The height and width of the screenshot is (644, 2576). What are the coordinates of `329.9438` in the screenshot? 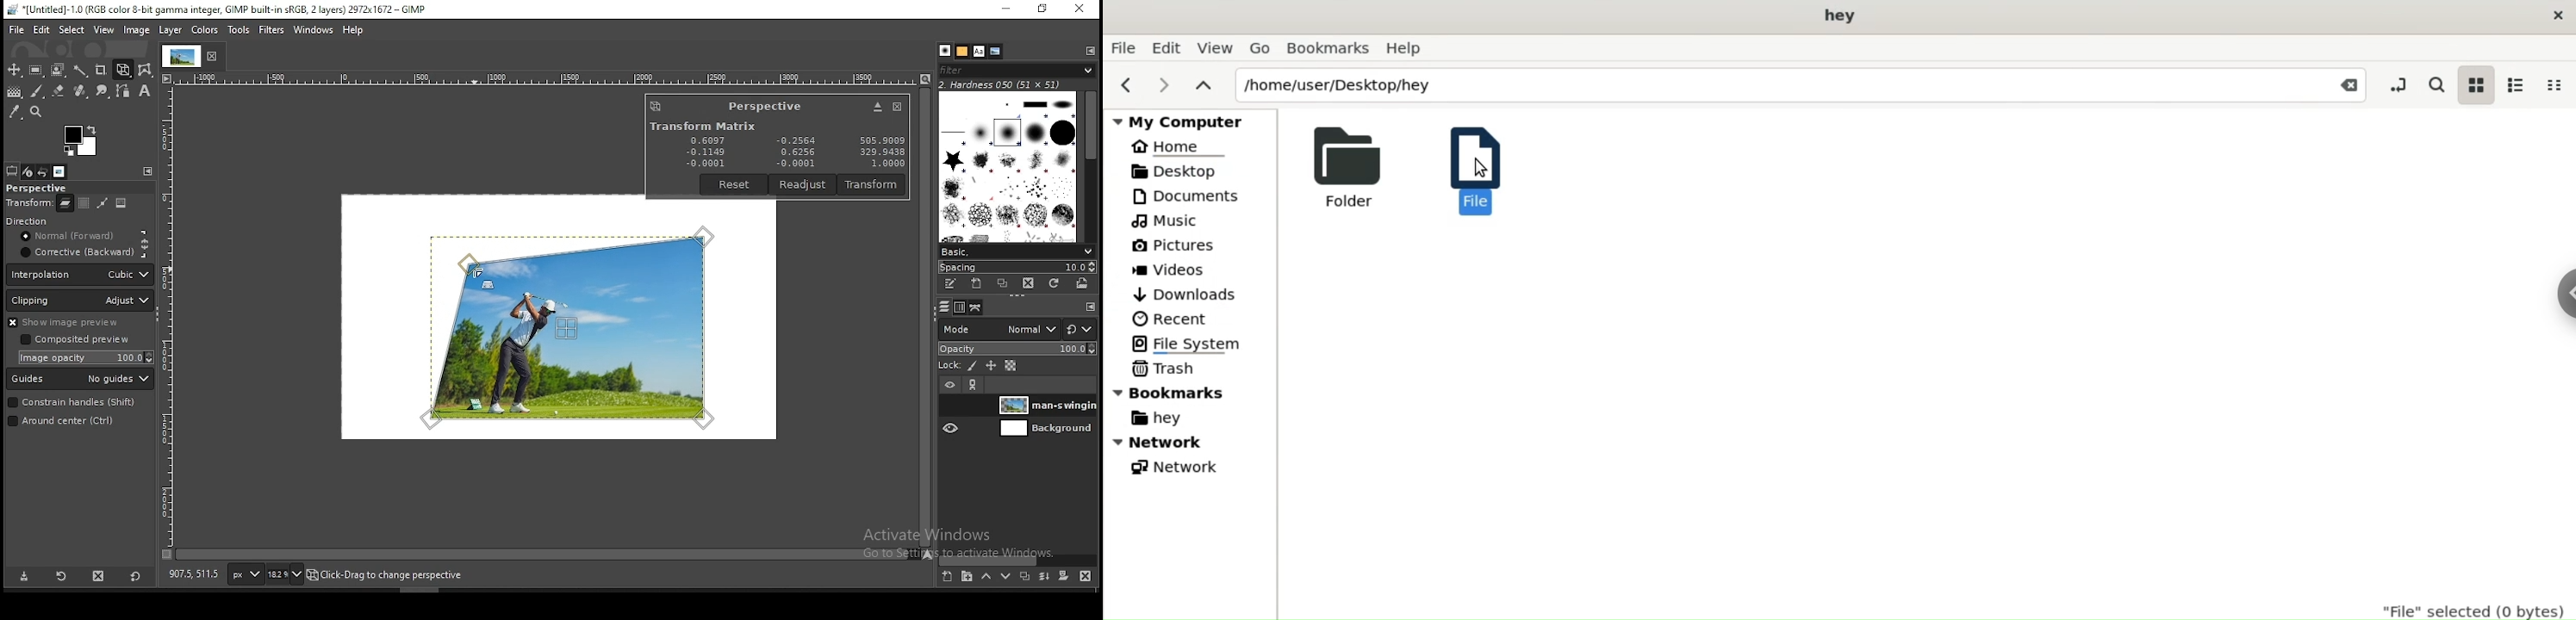 It's located at (883, 152).